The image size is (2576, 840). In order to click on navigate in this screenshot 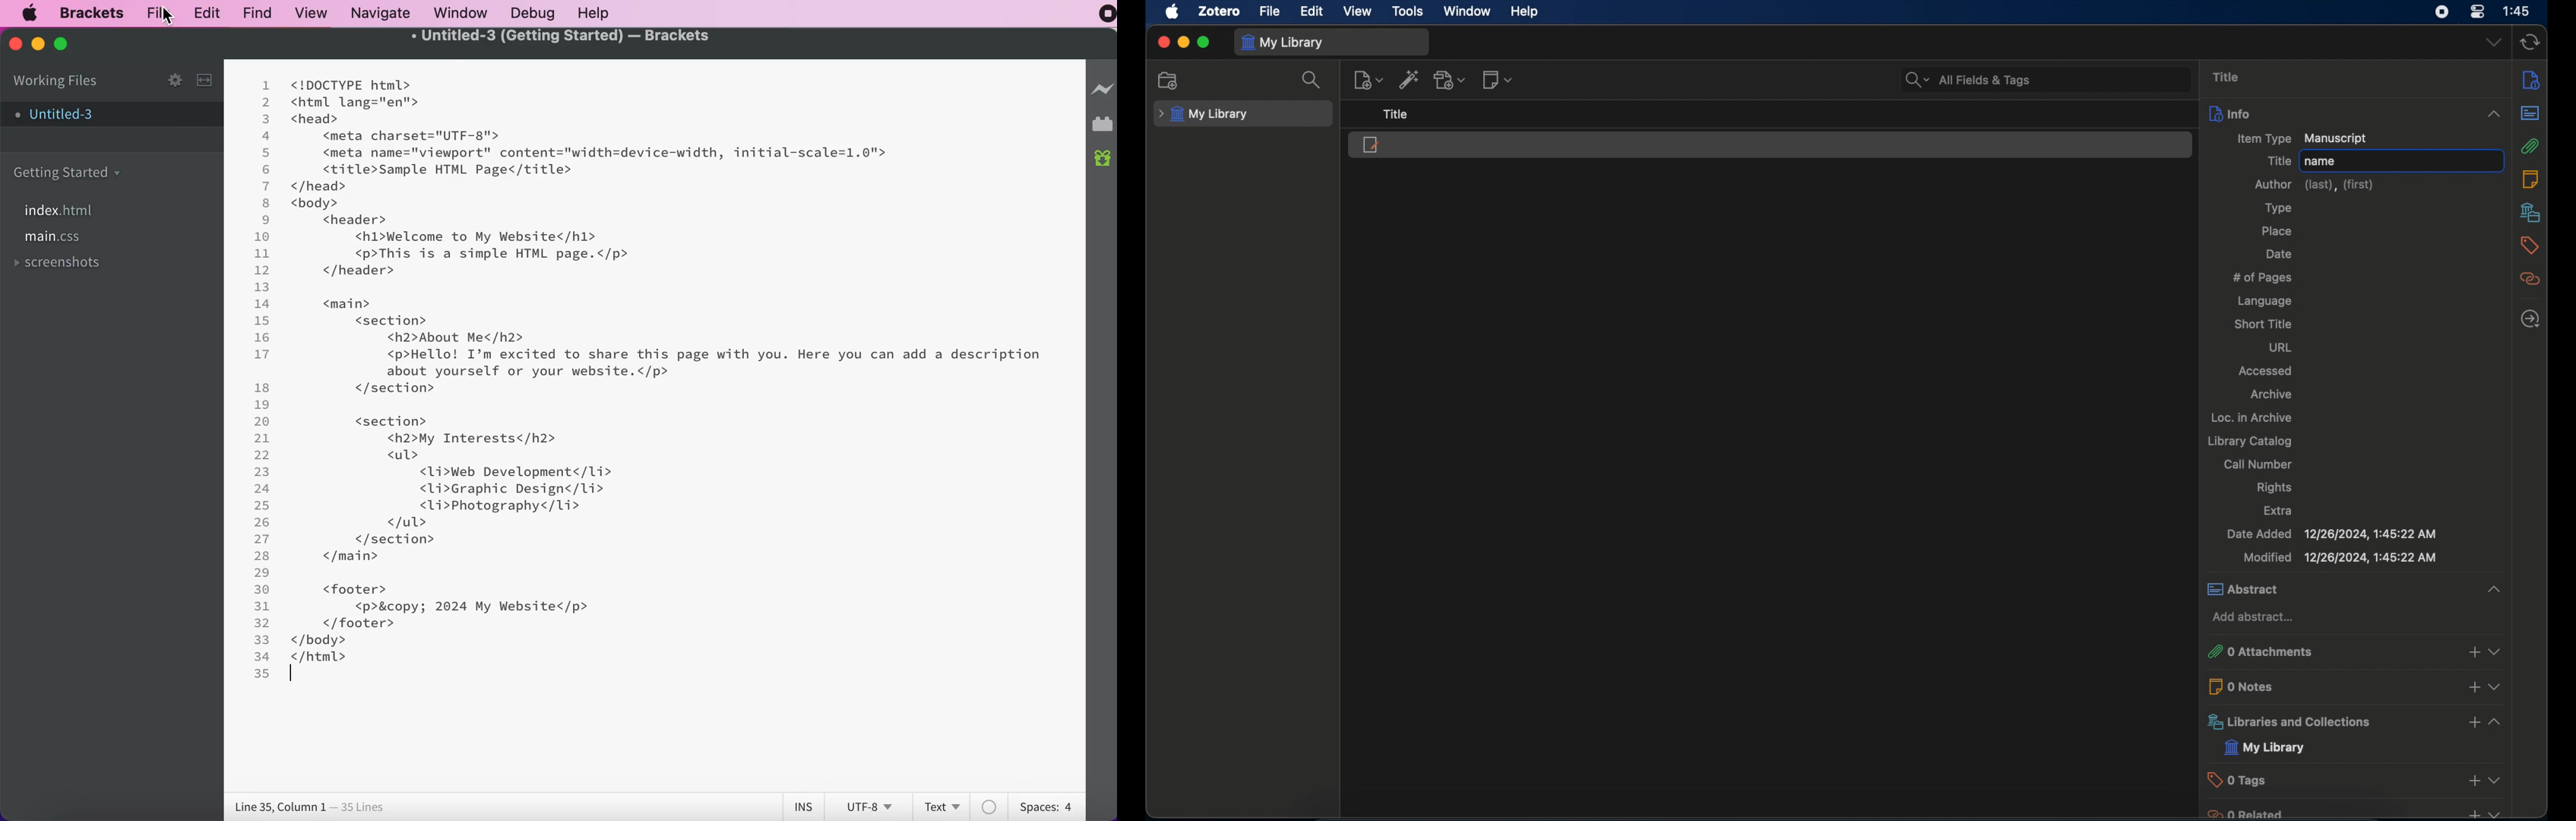, I will do `click(385, 12)`.